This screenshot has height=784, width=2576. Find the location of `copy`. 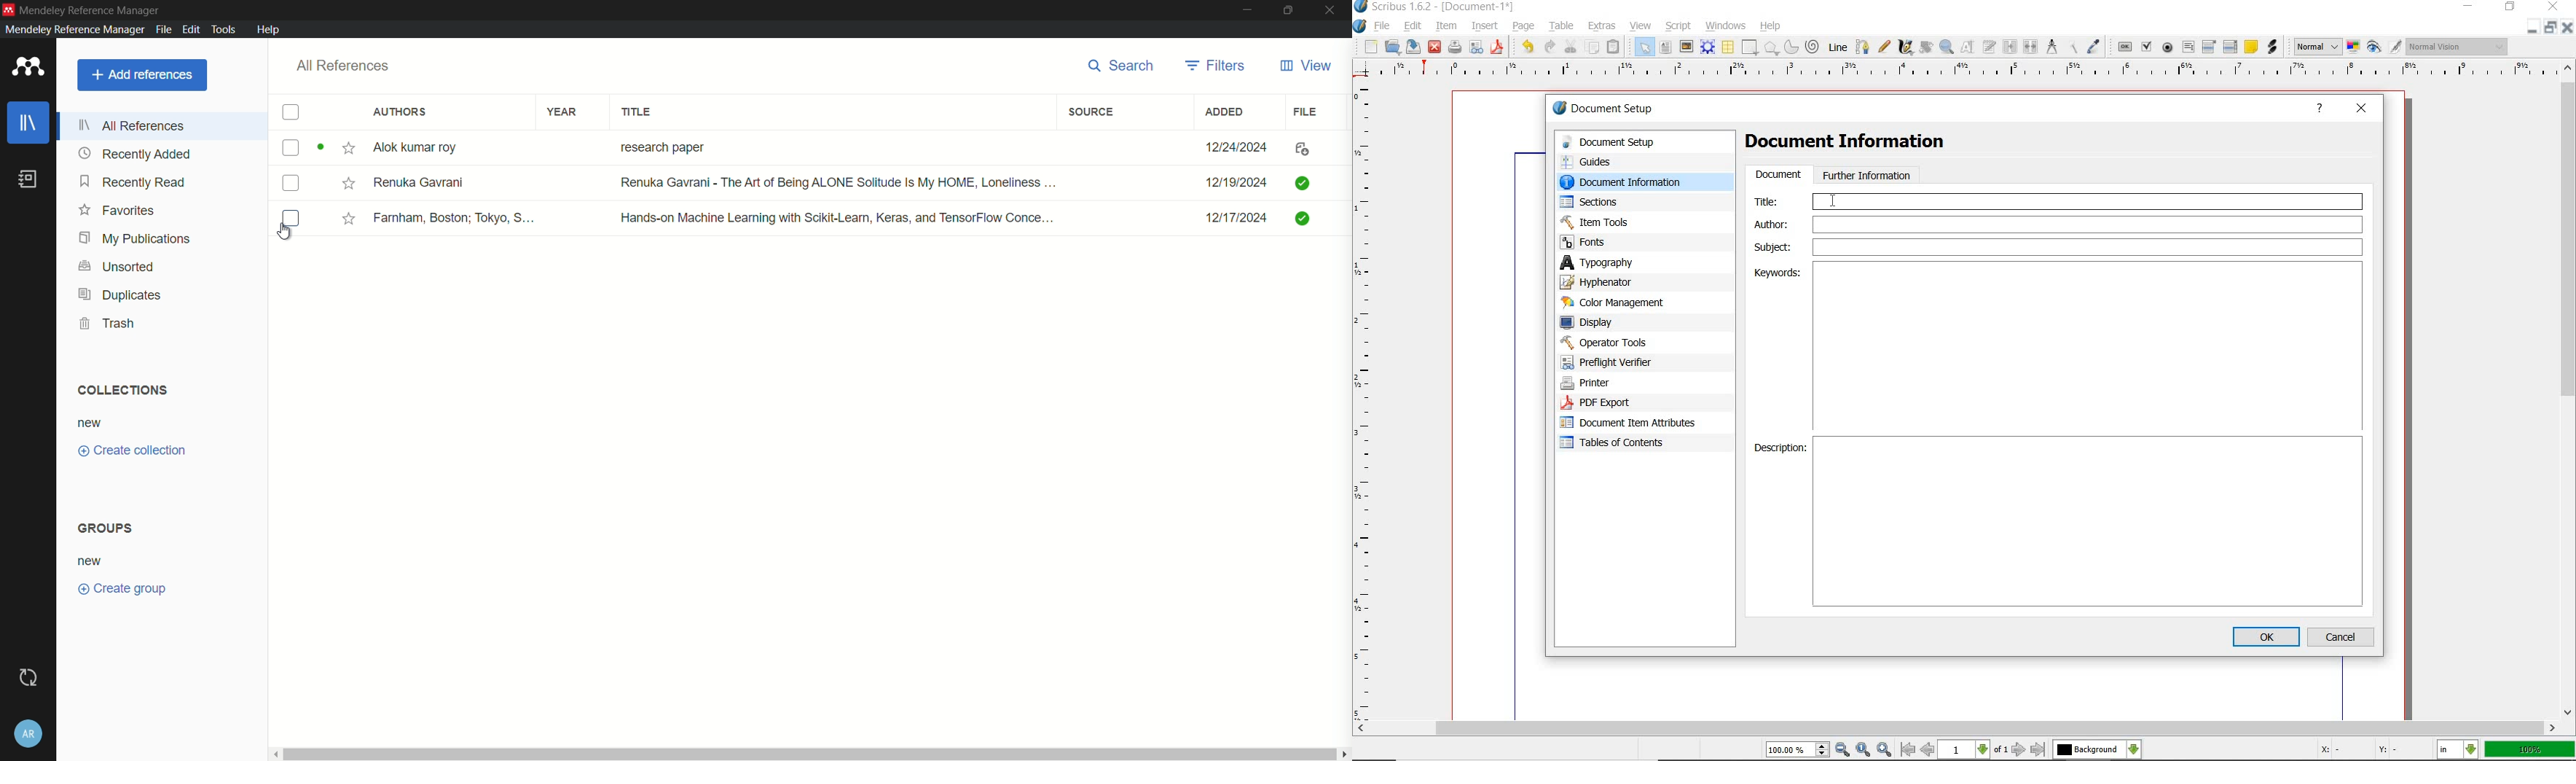

copy is located at coordinates (1593, 47).